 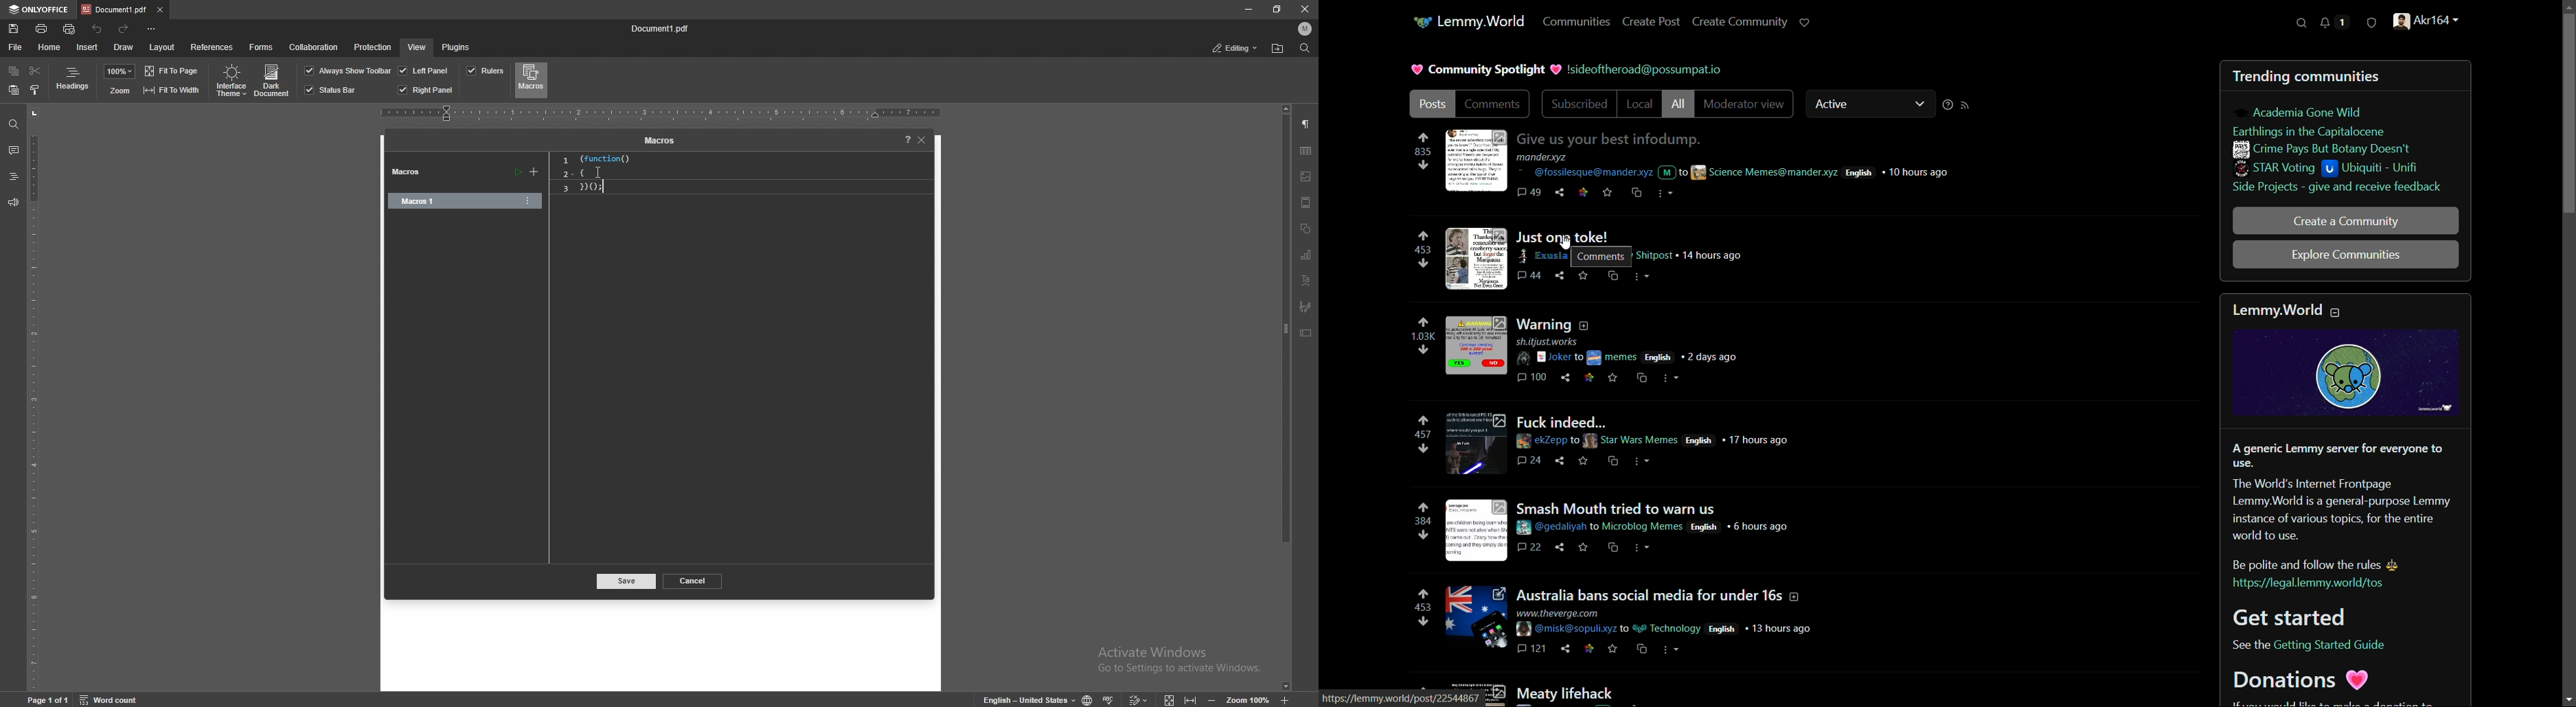 What do you see at coordinates (1111, 697) in the screenshot?
I see `spell check` at bounding box center [1111, 697].